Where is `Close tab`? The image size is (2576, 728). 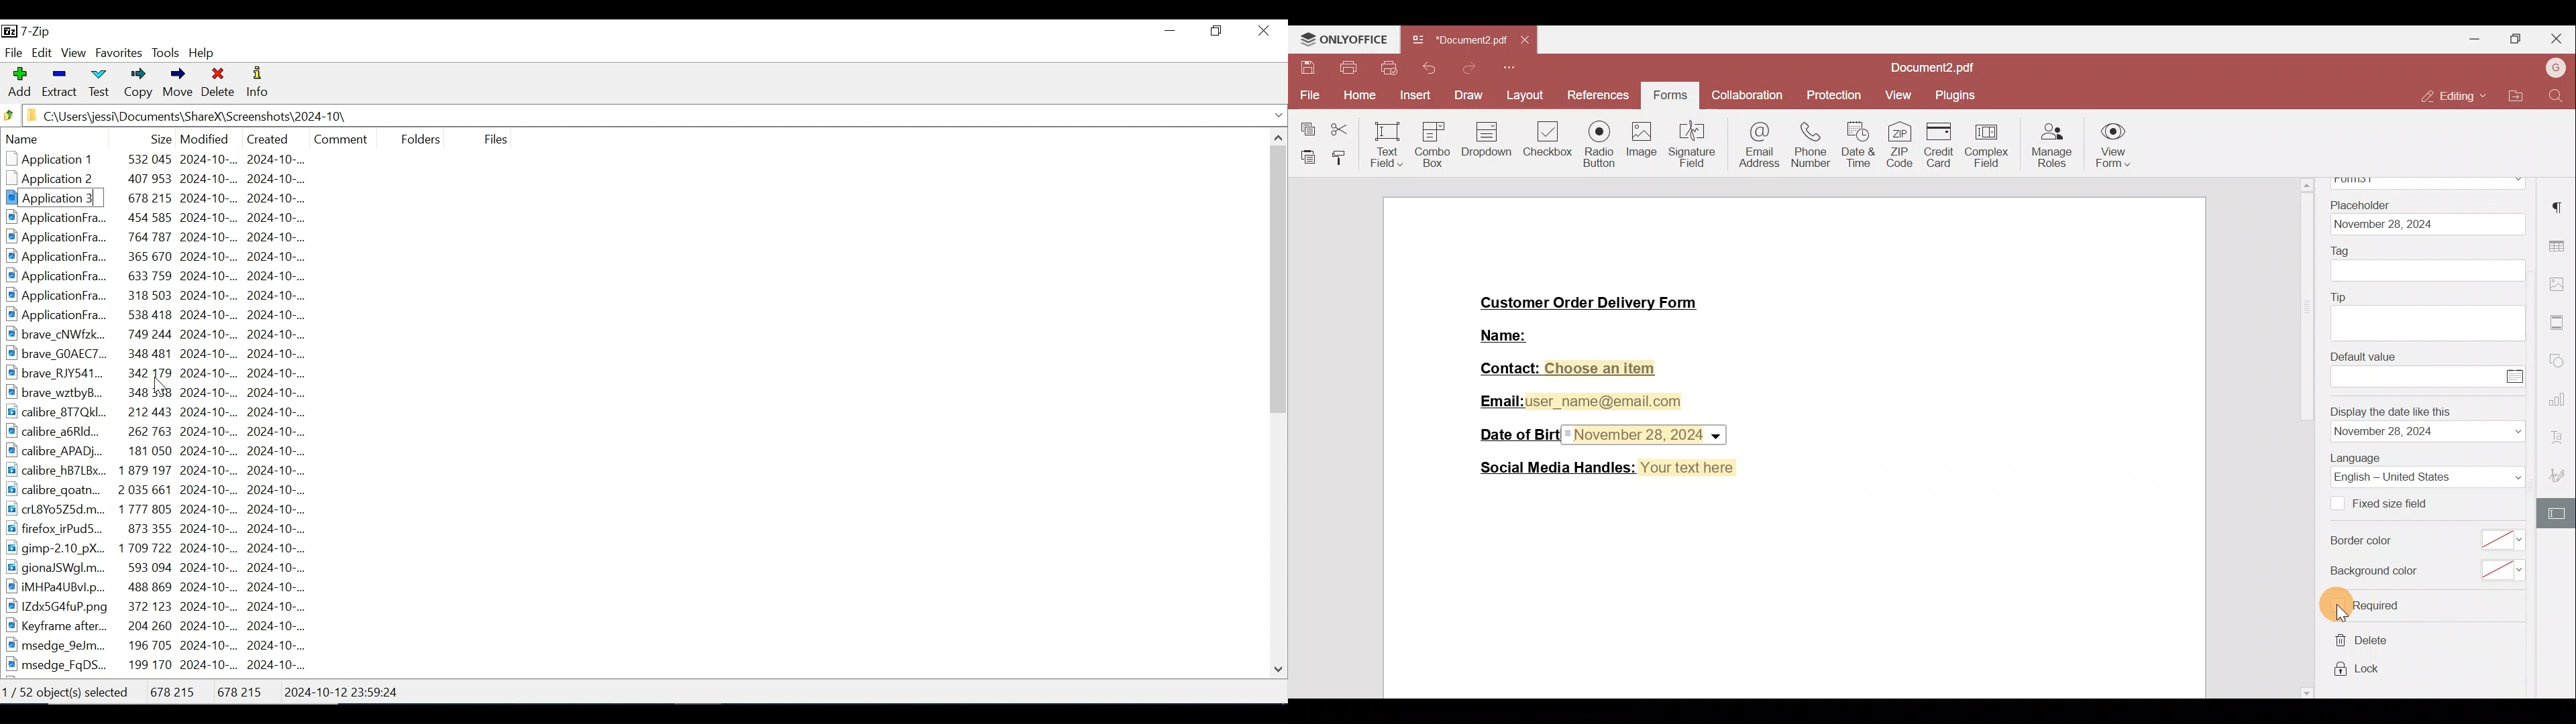 Close tab is located at coordinates (1523, 41).